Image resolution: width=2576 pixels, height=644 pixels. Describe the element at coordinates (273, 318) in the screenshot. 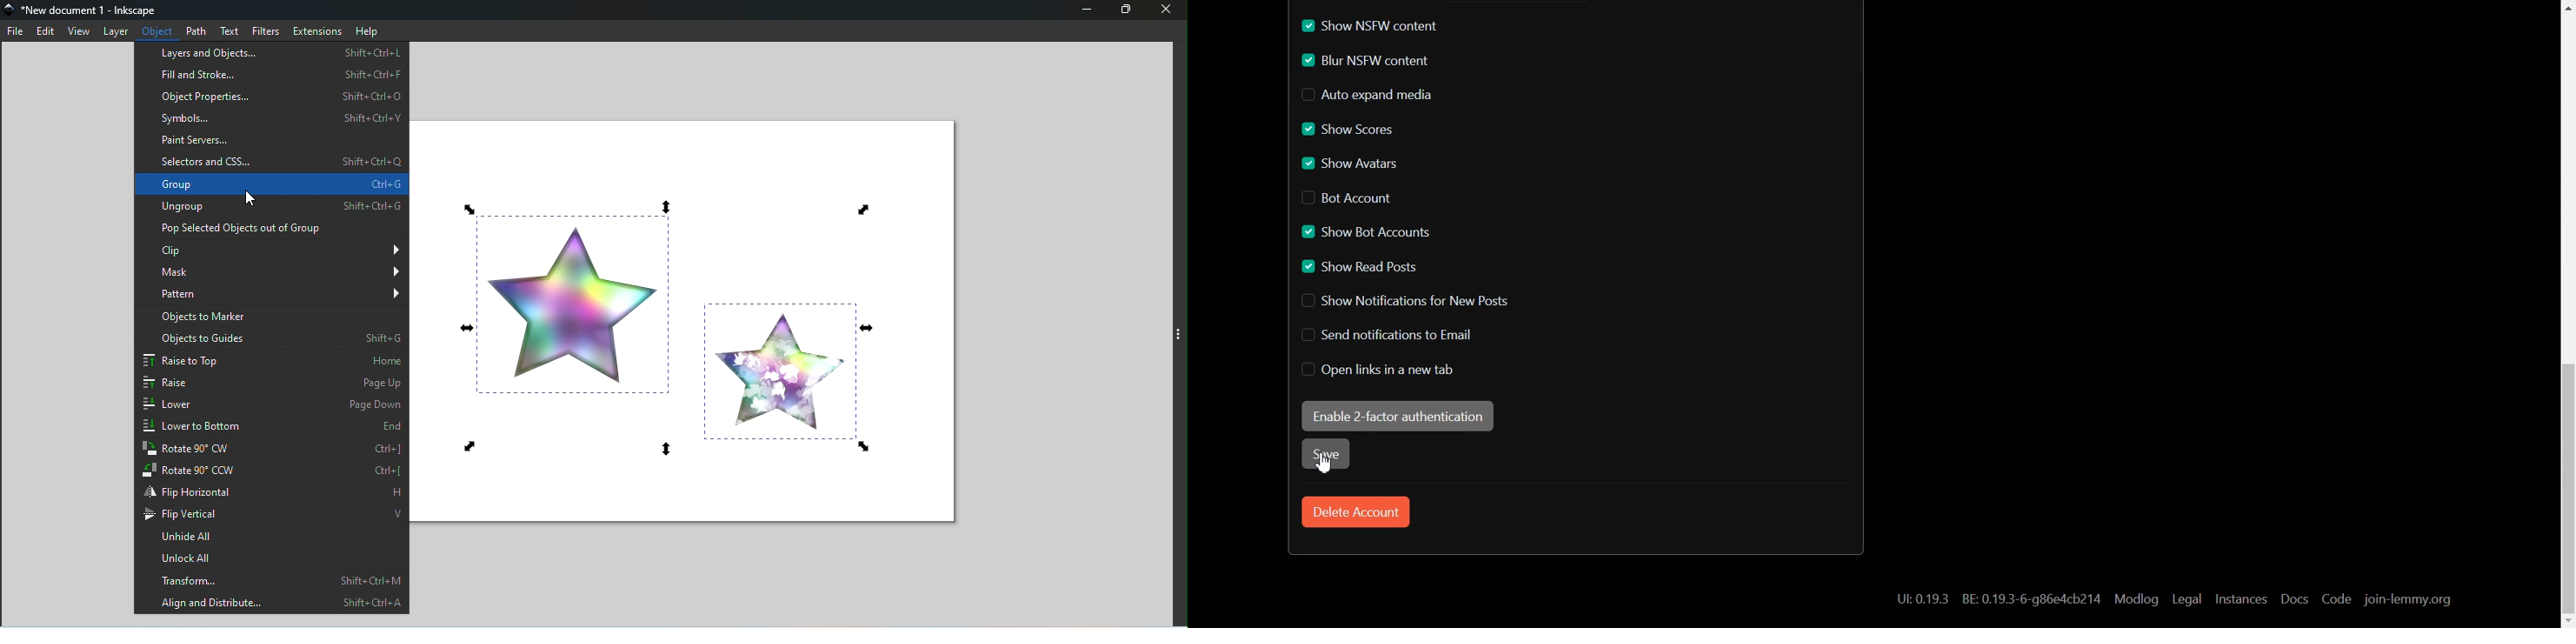

I see `Objects to marker` at that location.